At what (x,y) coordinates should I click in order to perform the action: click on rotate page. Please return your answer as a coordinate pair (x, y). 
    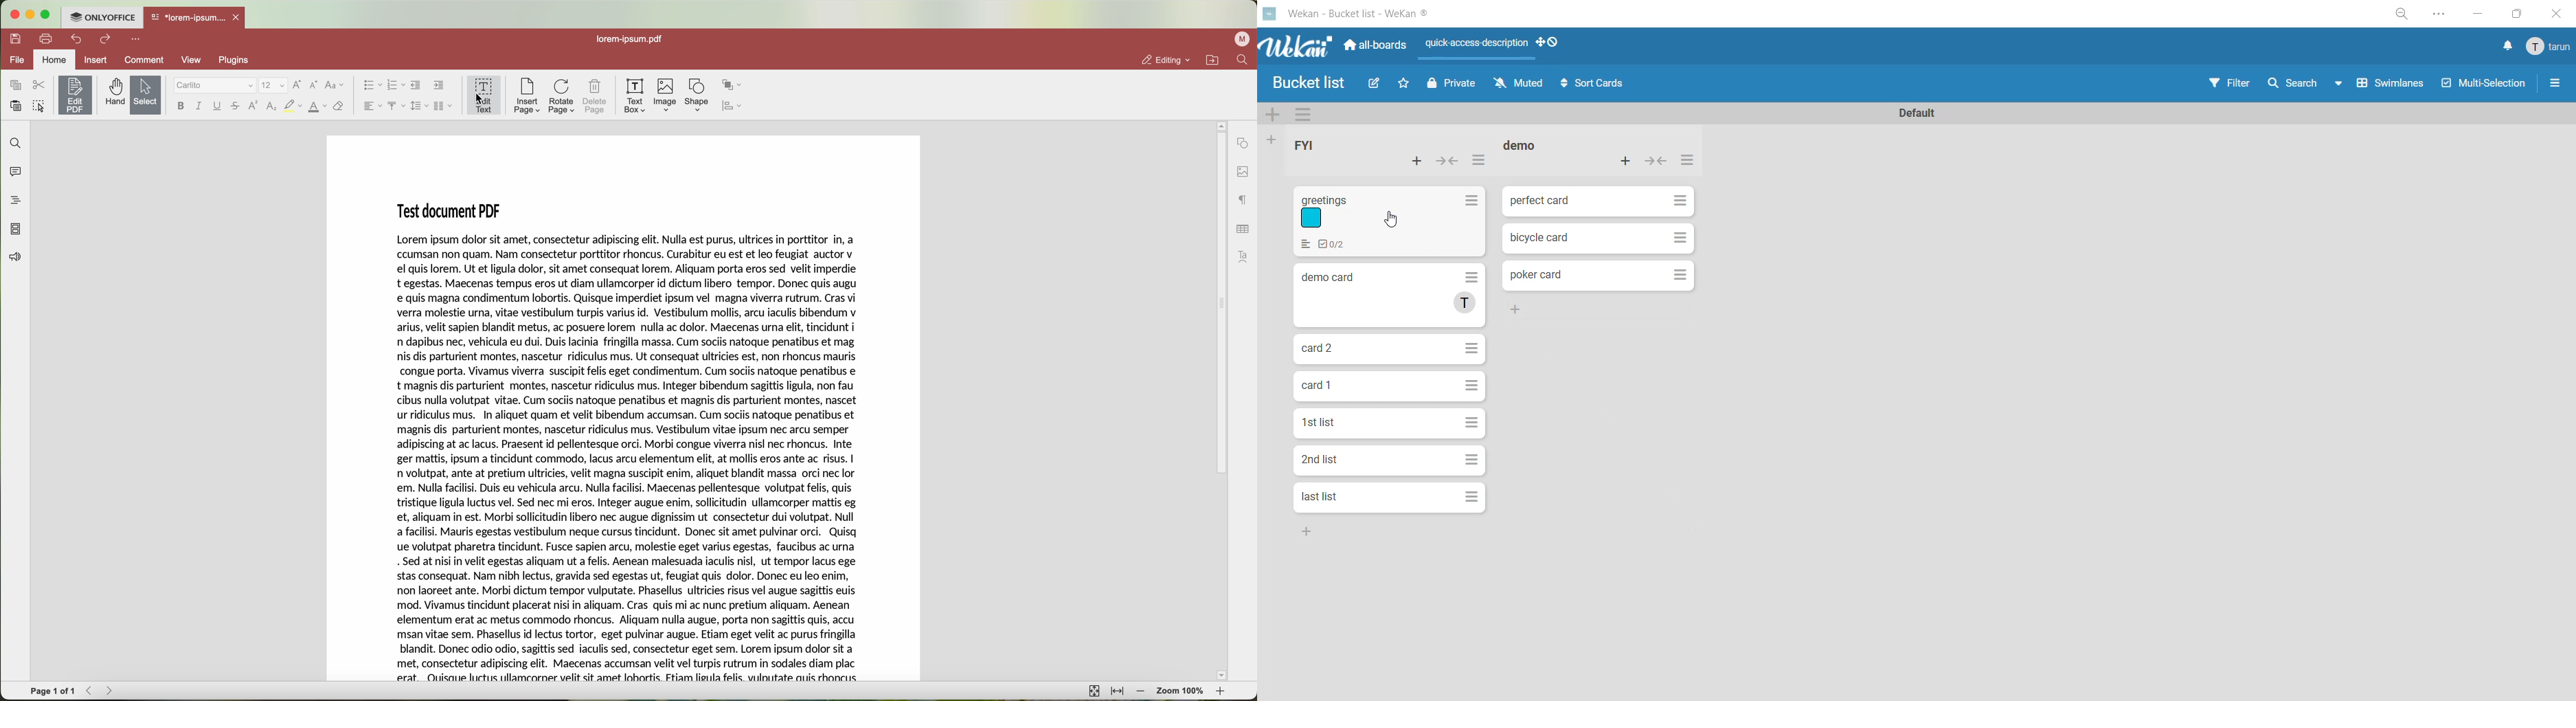
    Looking at the image, I should click on (562, 97).